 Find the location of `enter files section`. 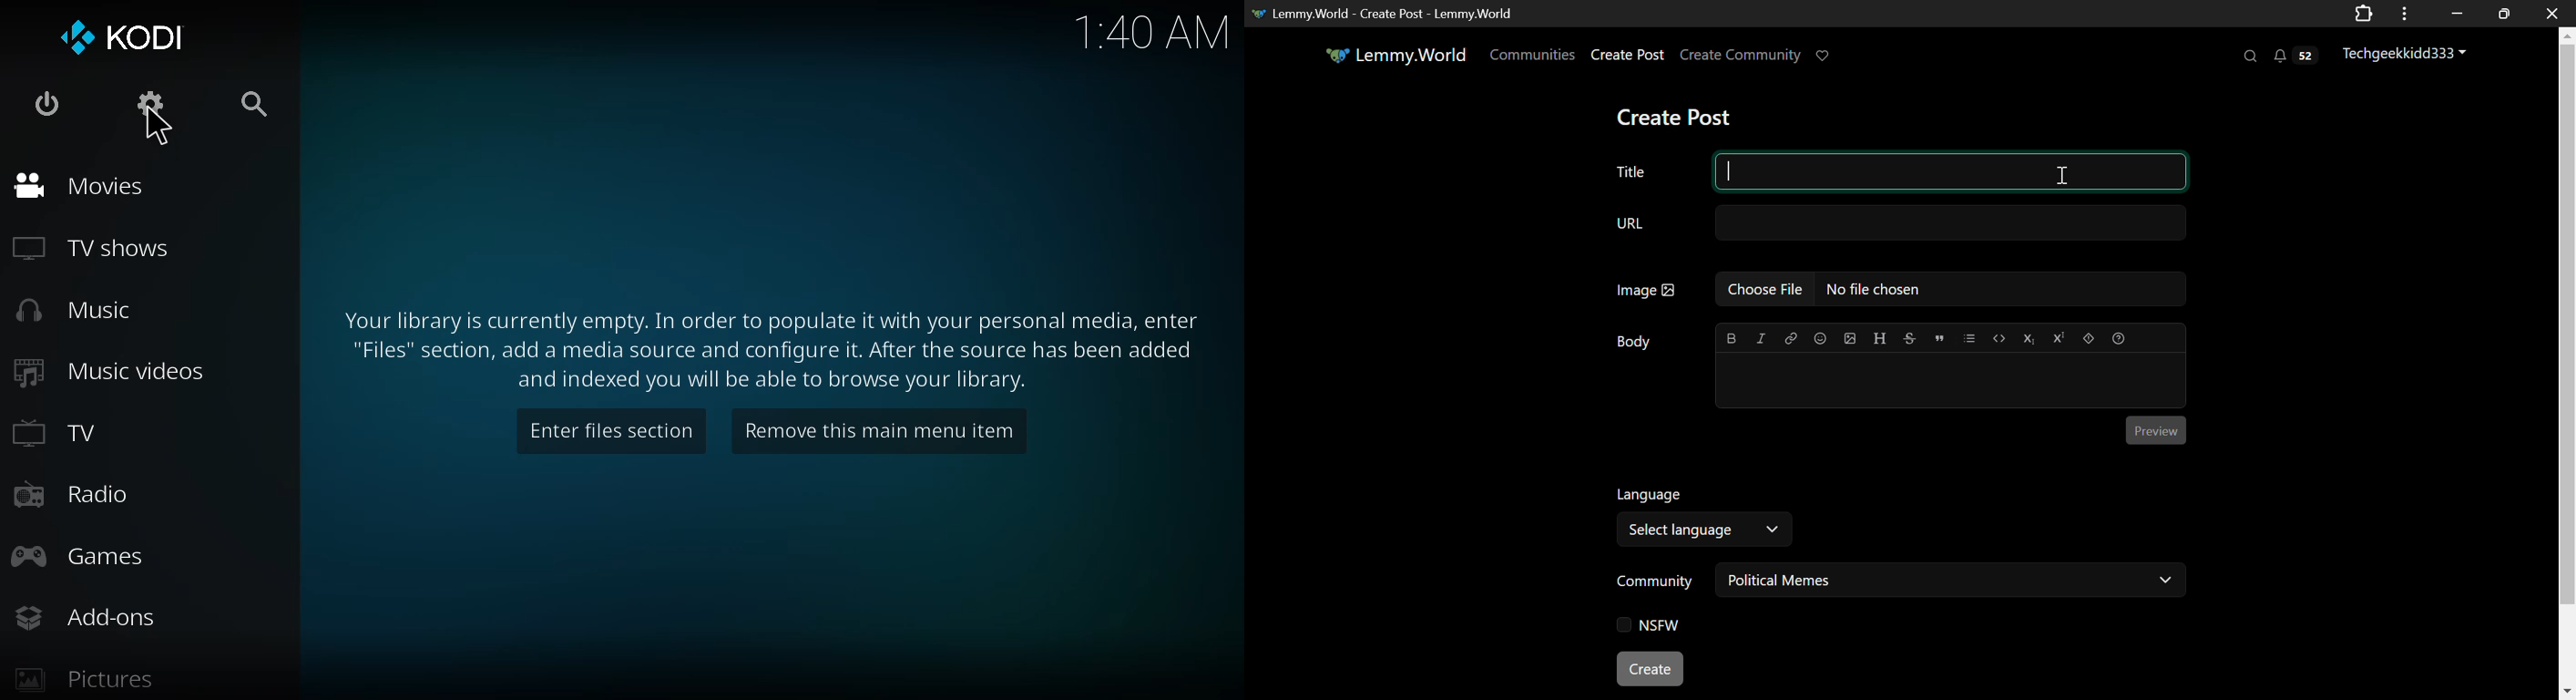

enter files section is located at coordinates (609, 428).